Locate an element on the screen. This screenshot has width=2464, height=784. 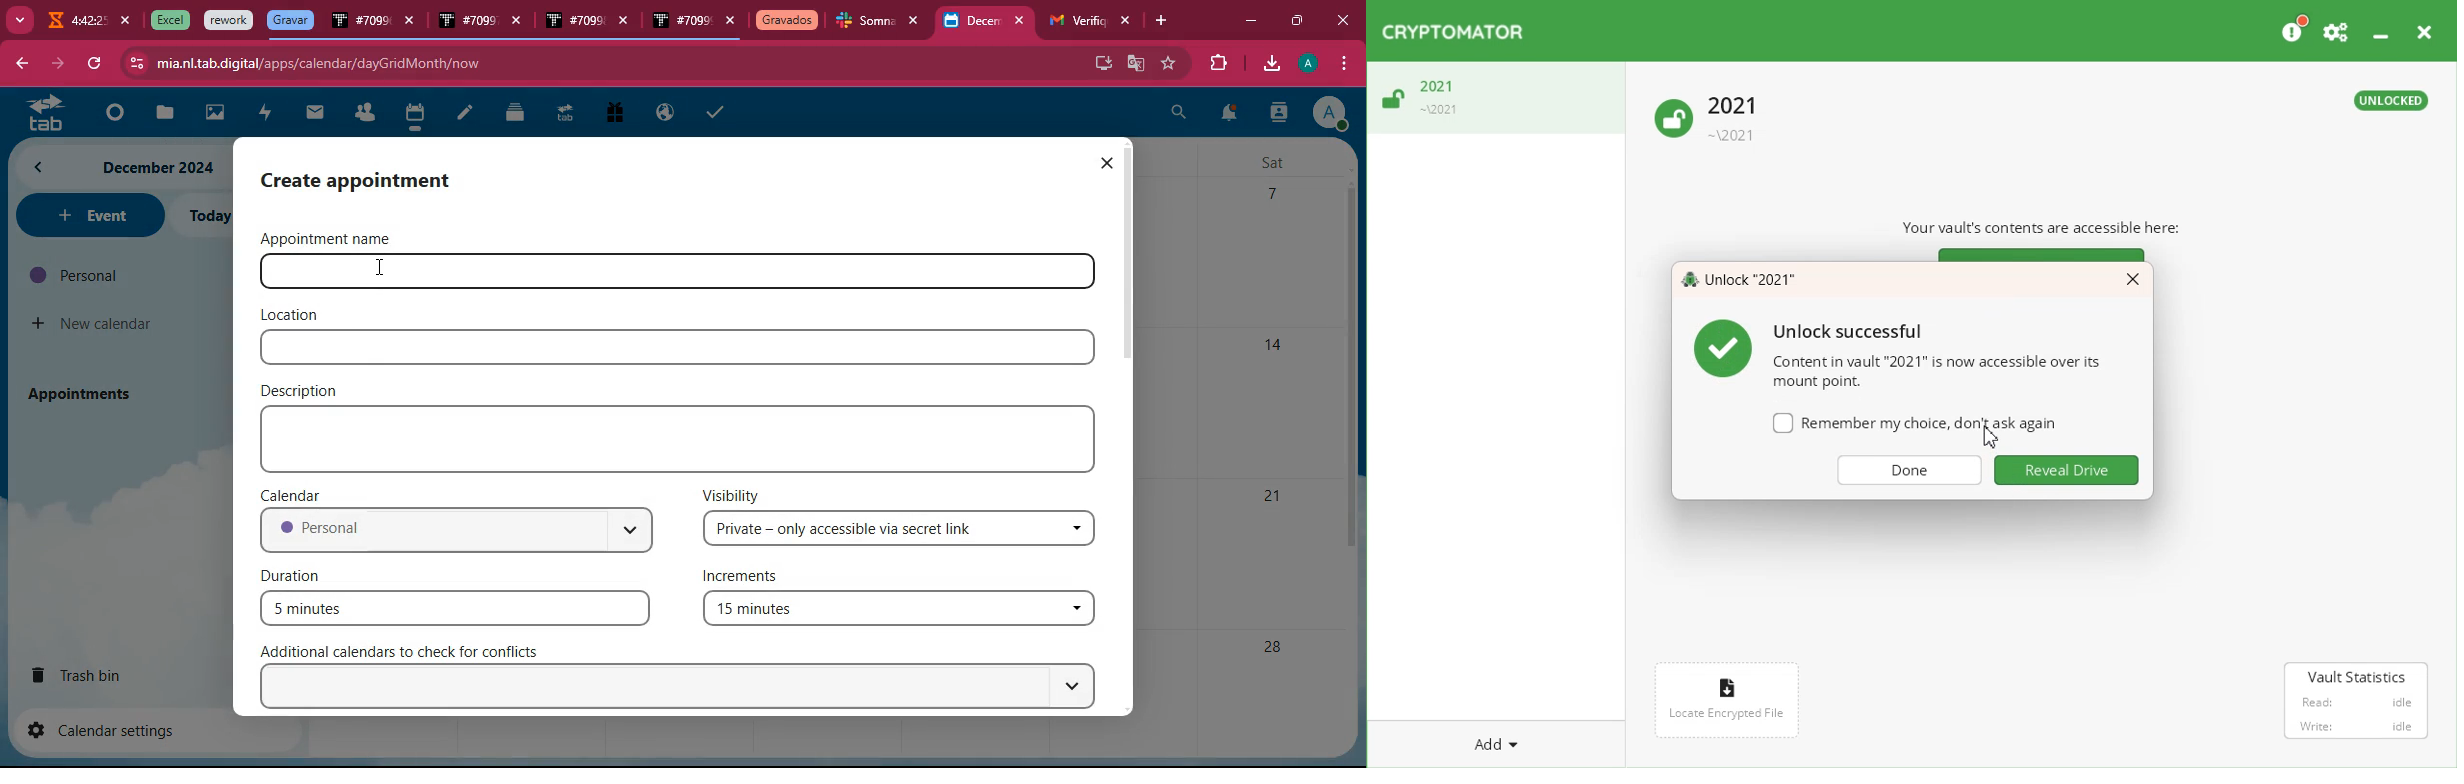
menu is located at coordinates (1341, 64).